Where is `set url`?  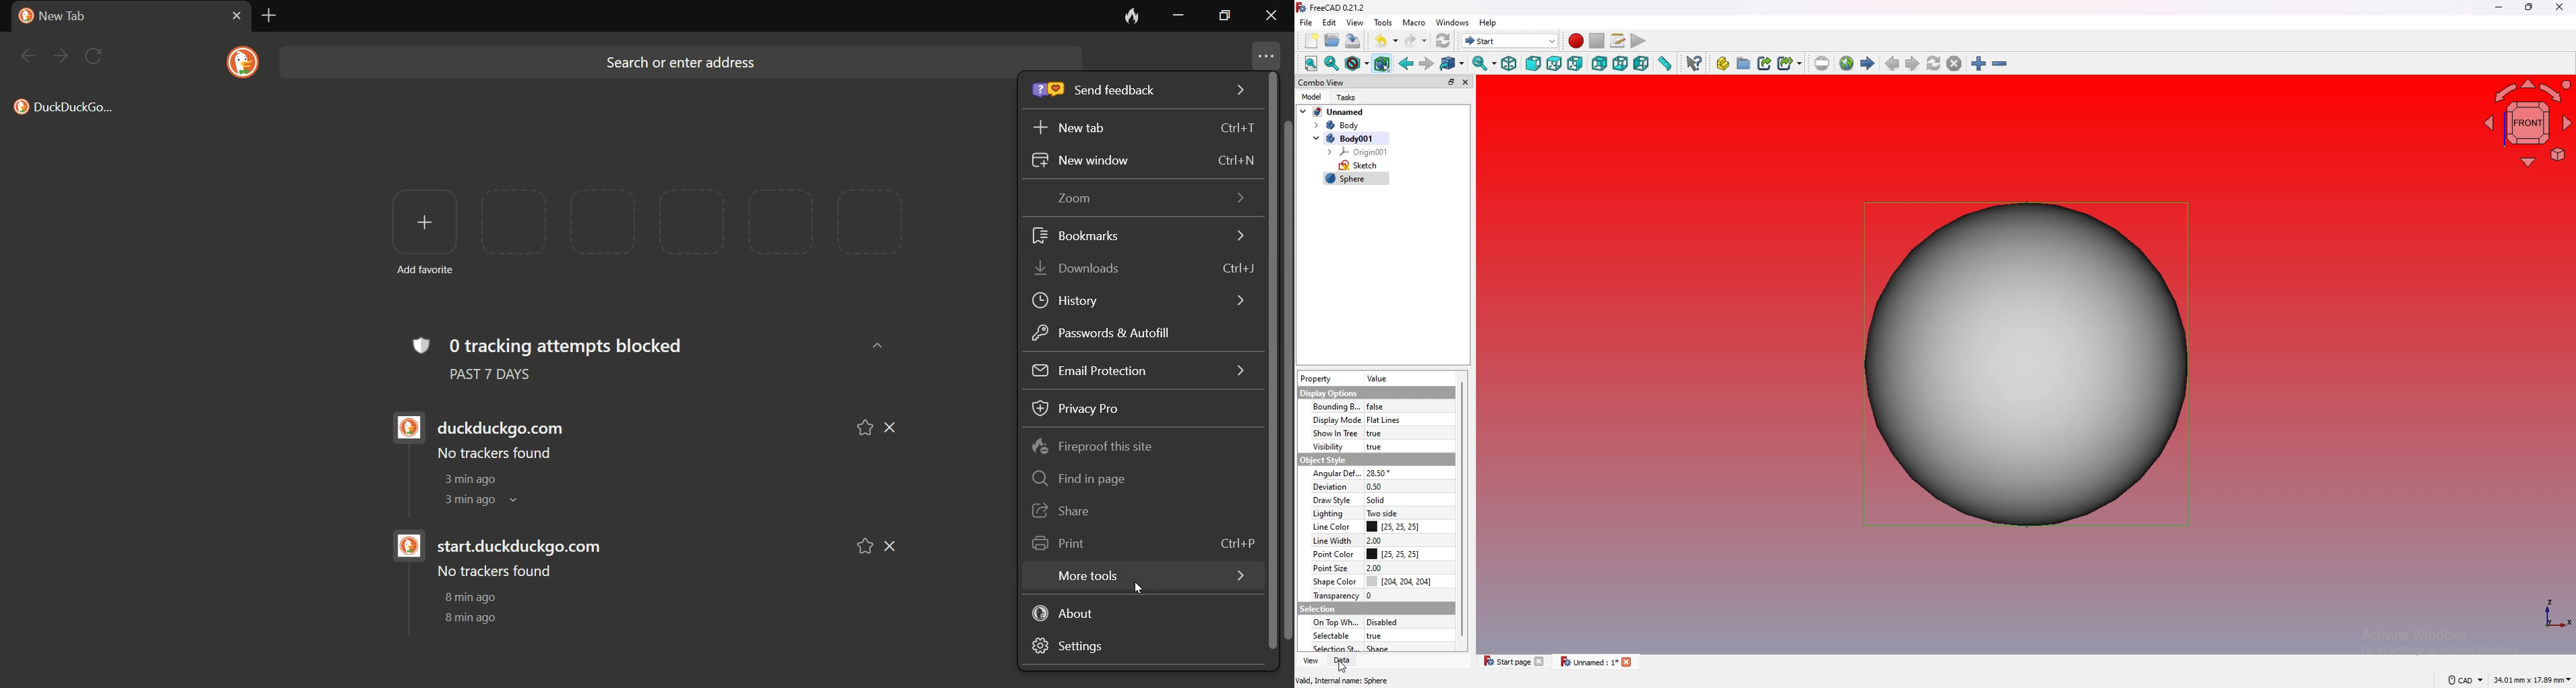
set url is located at coordinates (1822, 63).